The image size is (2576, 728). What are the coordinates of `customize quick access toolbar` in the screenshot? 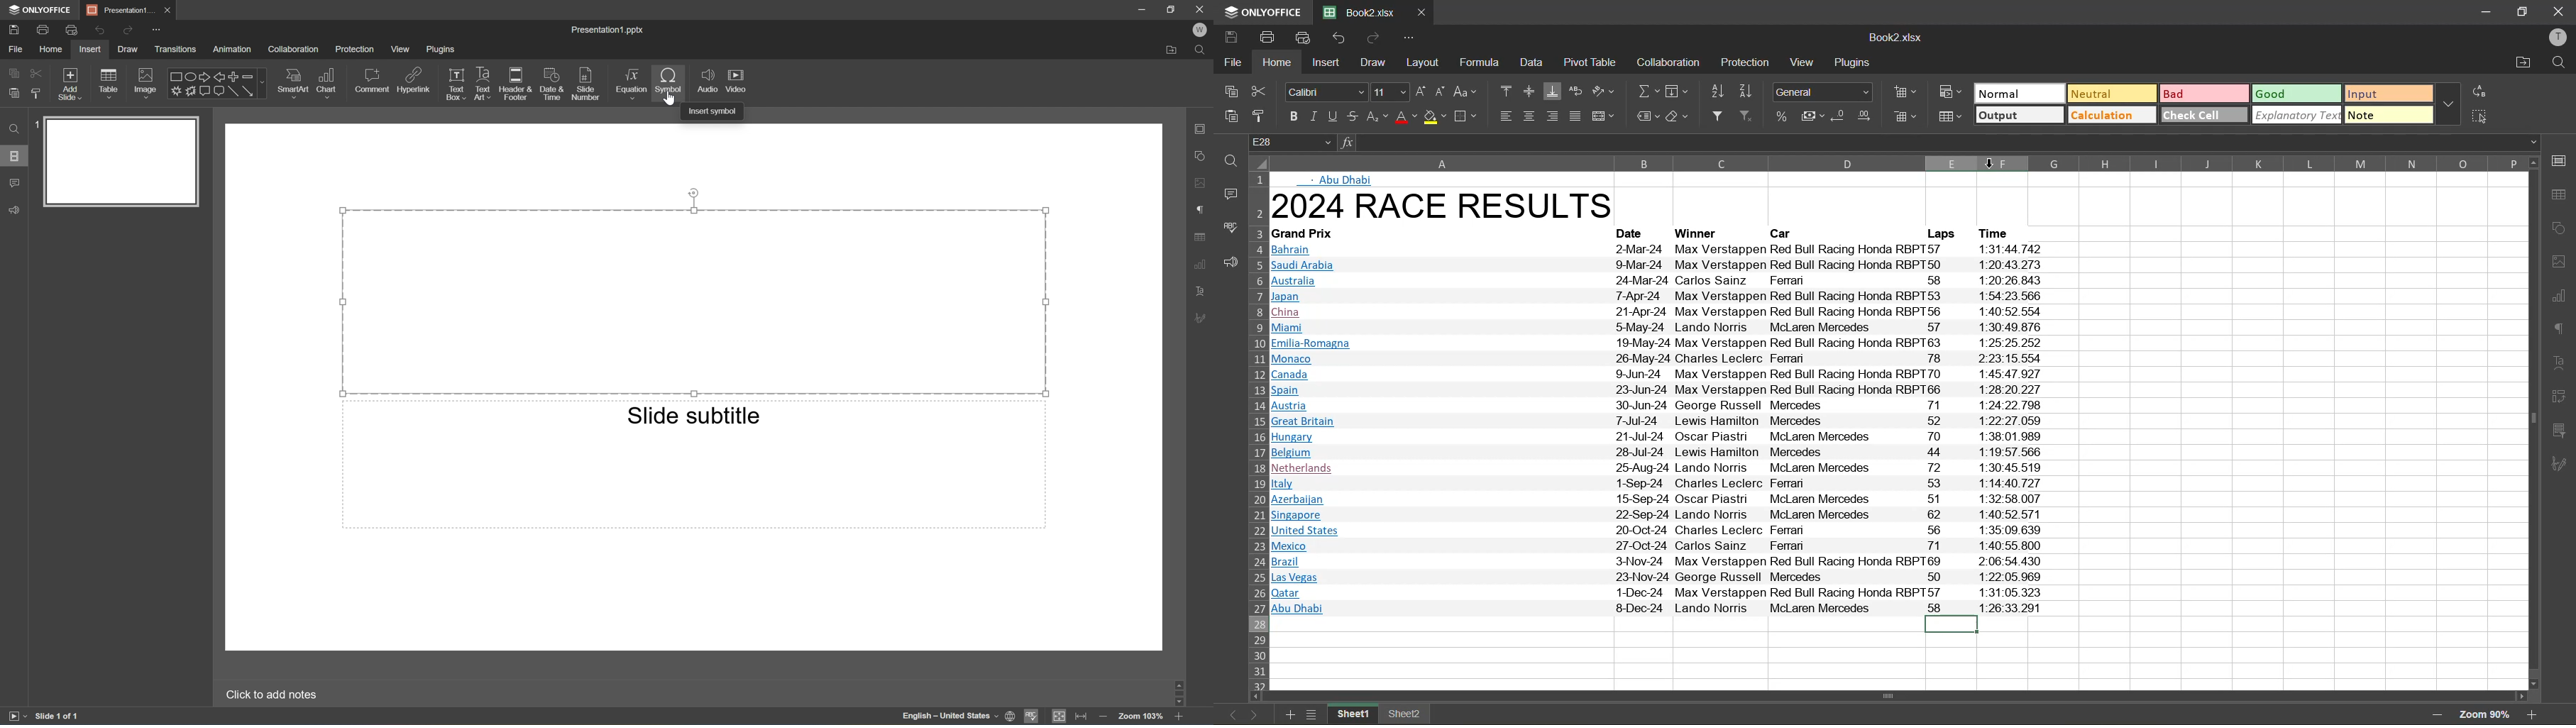 It's located at (1412, 38).